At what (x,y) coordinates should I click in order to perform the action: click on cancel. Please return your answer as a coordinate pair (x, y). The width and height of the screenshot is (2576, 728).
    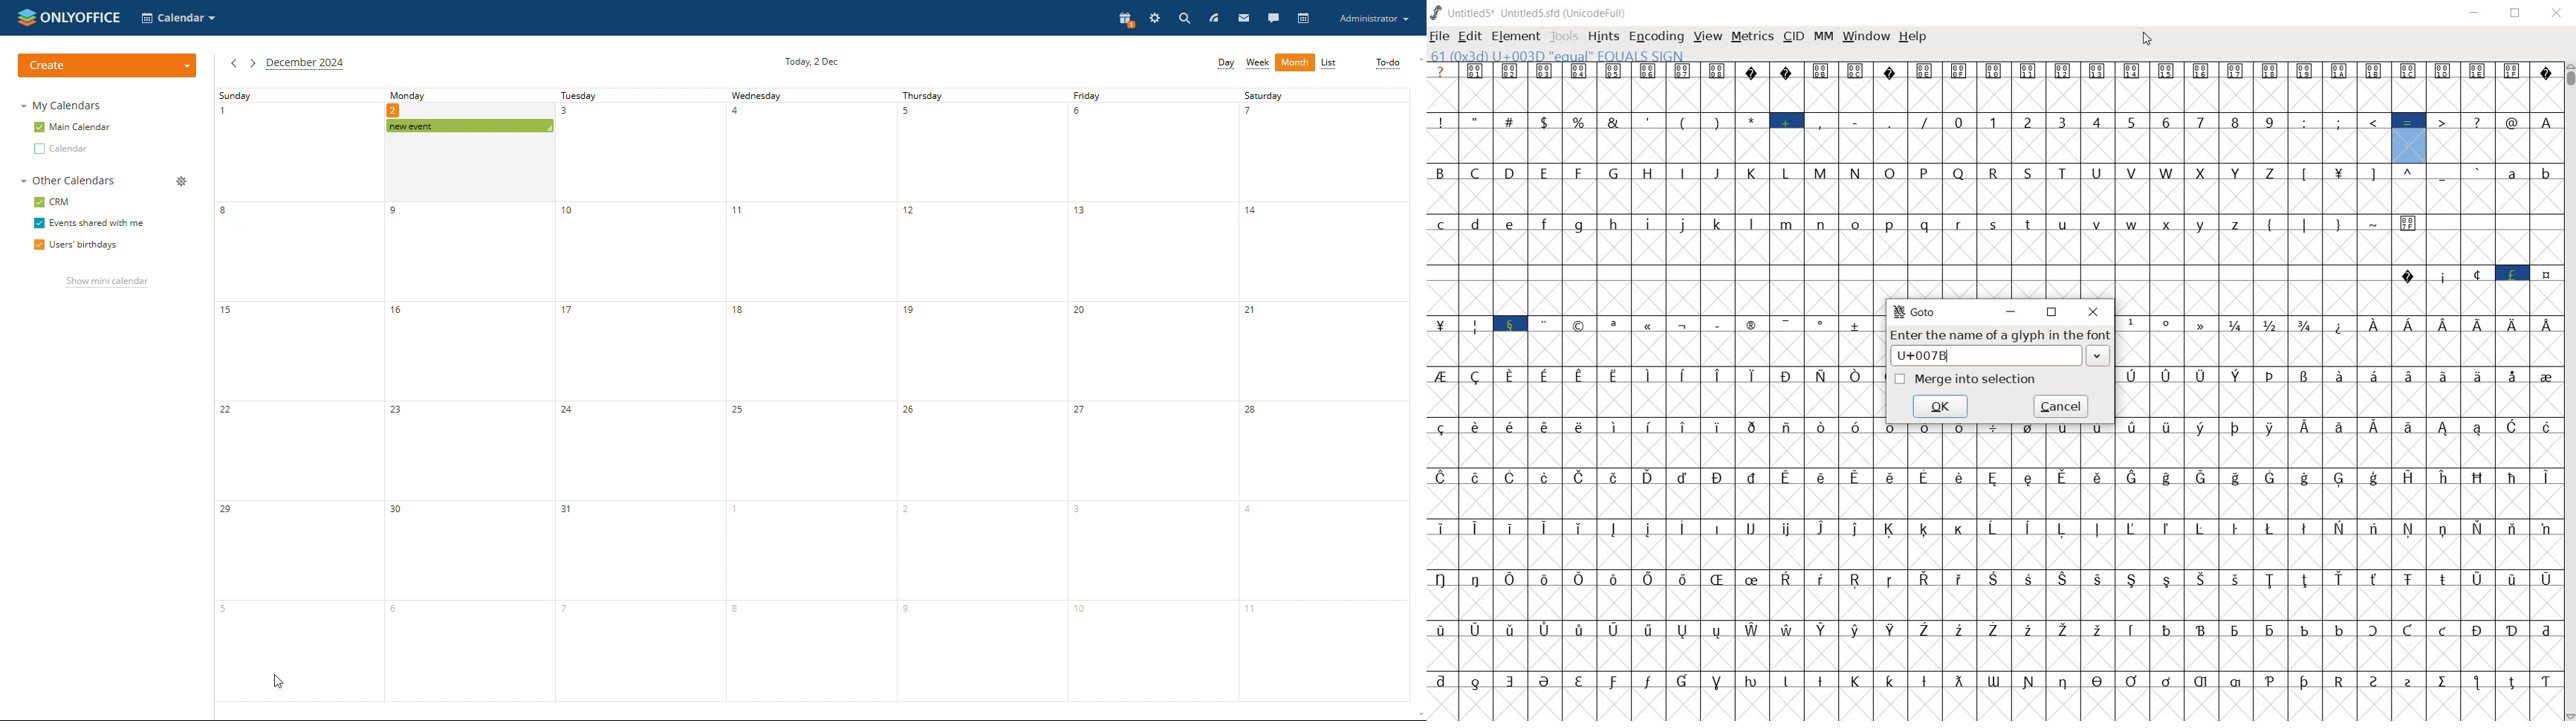
    Looking at the image, I should click on (2060, 408).